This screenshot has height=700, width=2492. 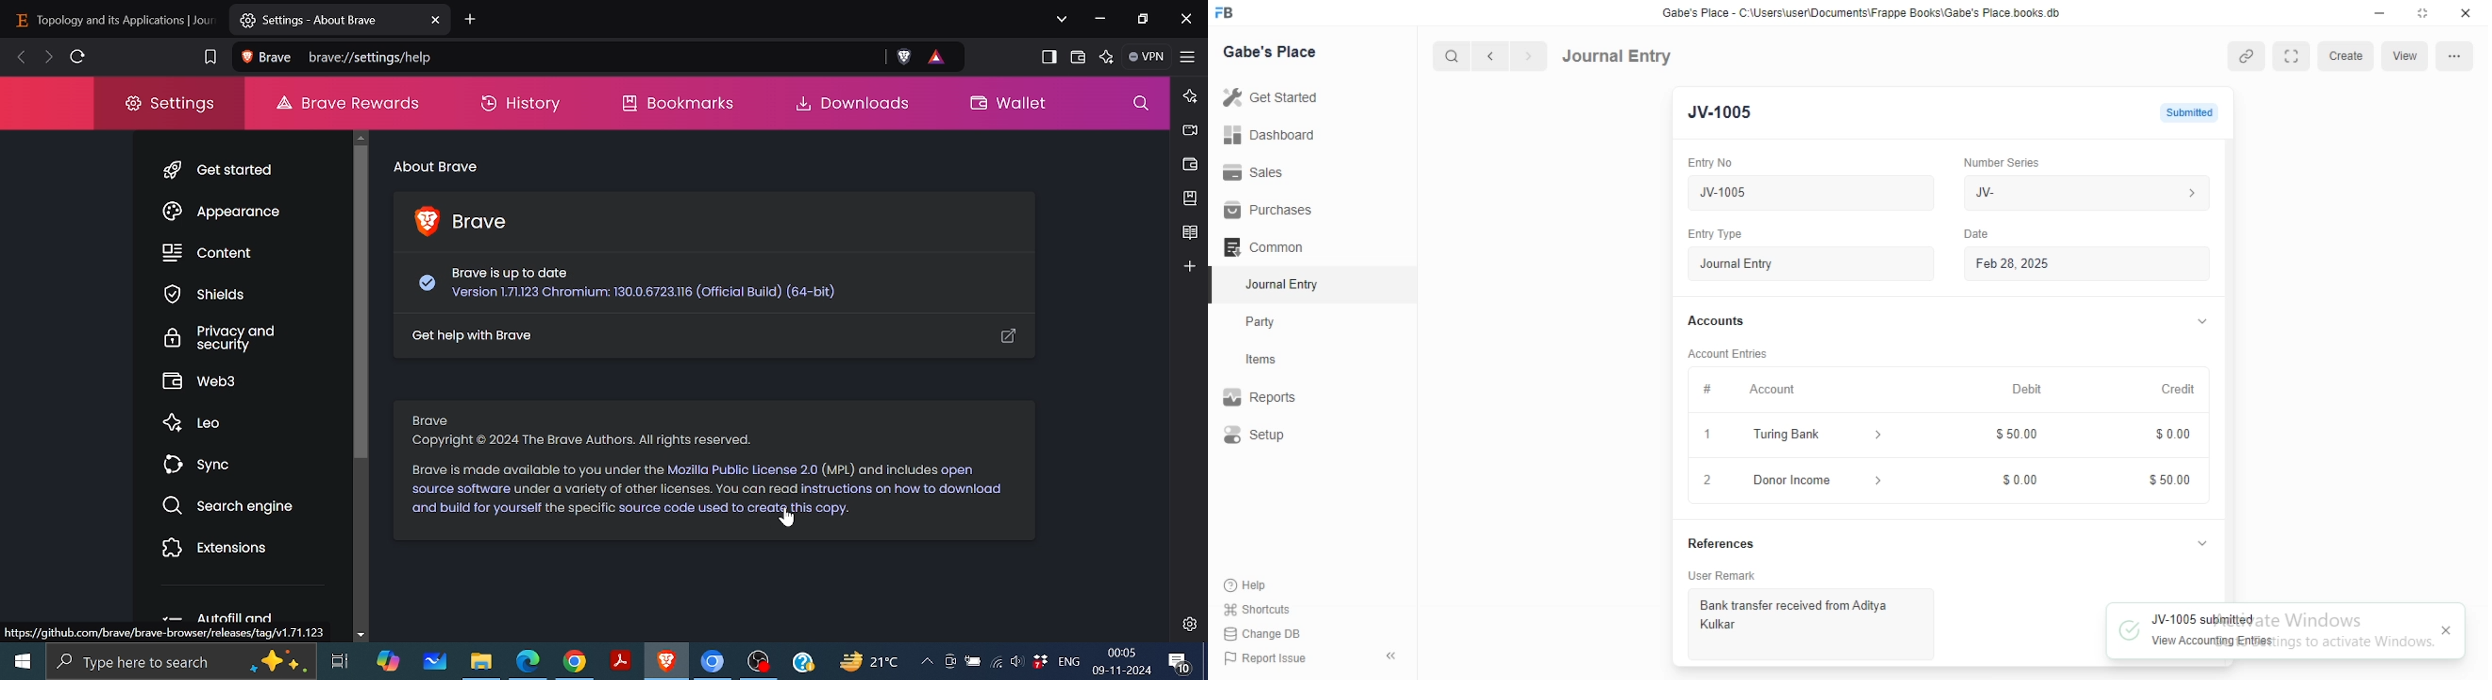 I want to click on Purchases, so click(x=1271, y=210).